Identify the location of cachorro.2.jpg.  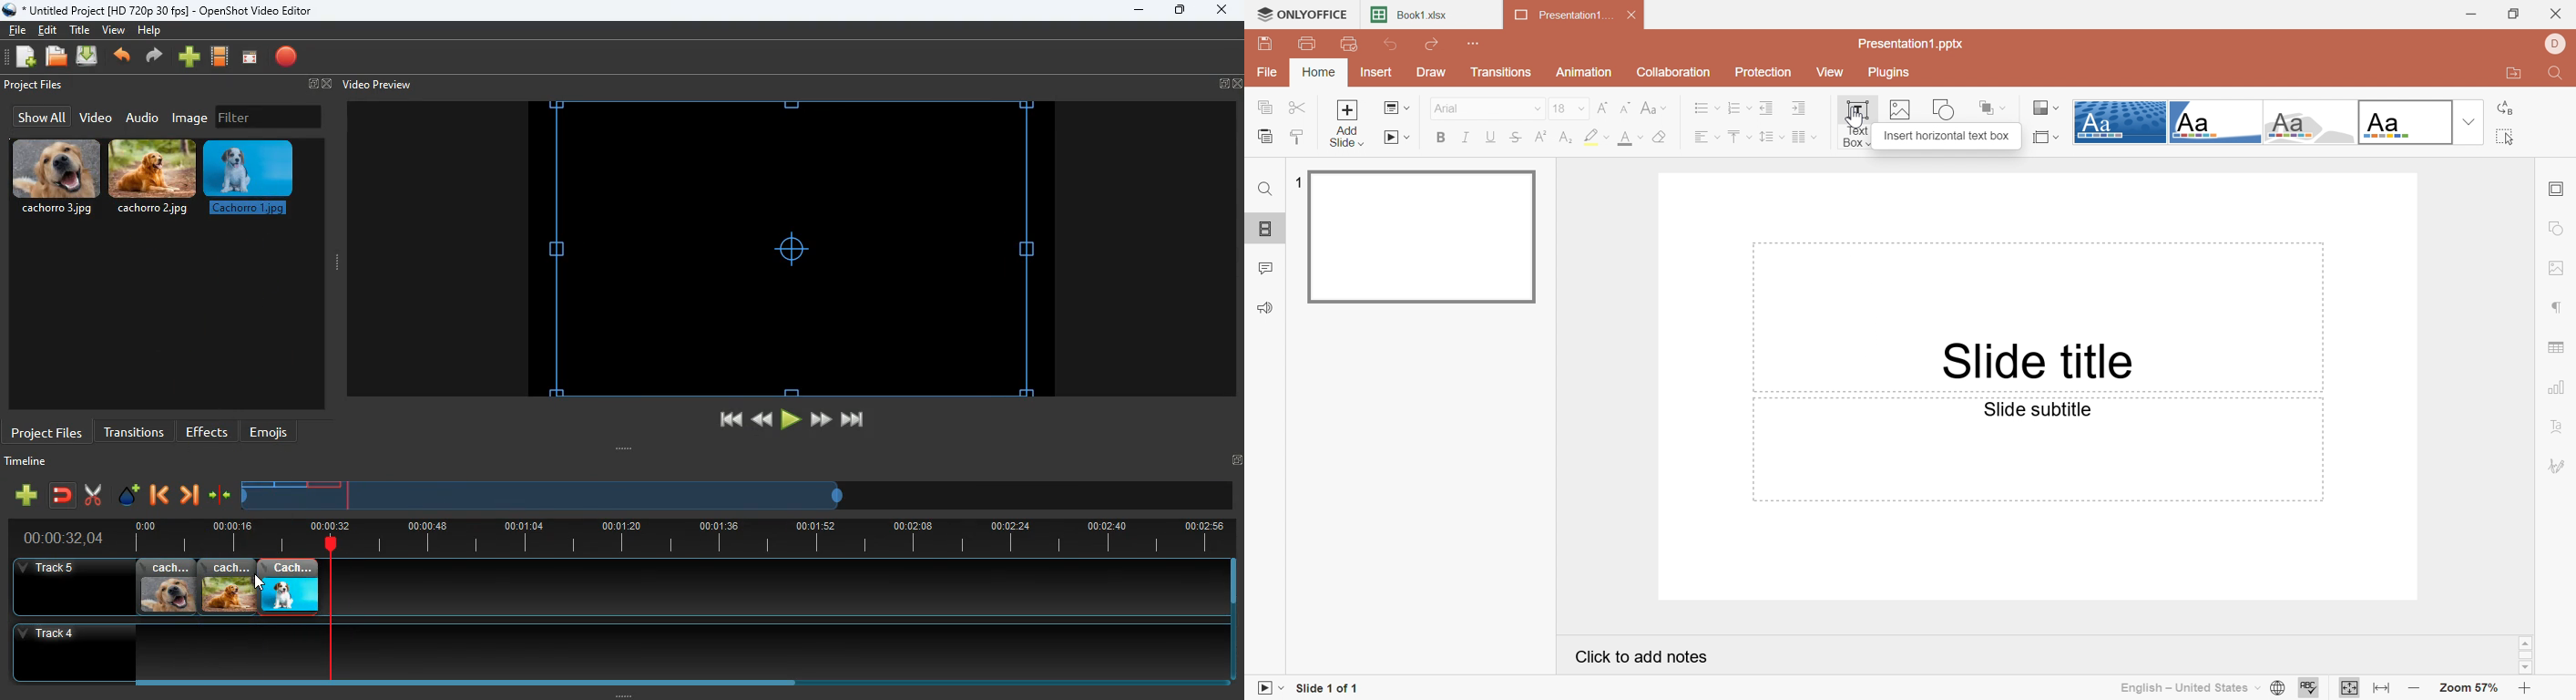
(228, 587).